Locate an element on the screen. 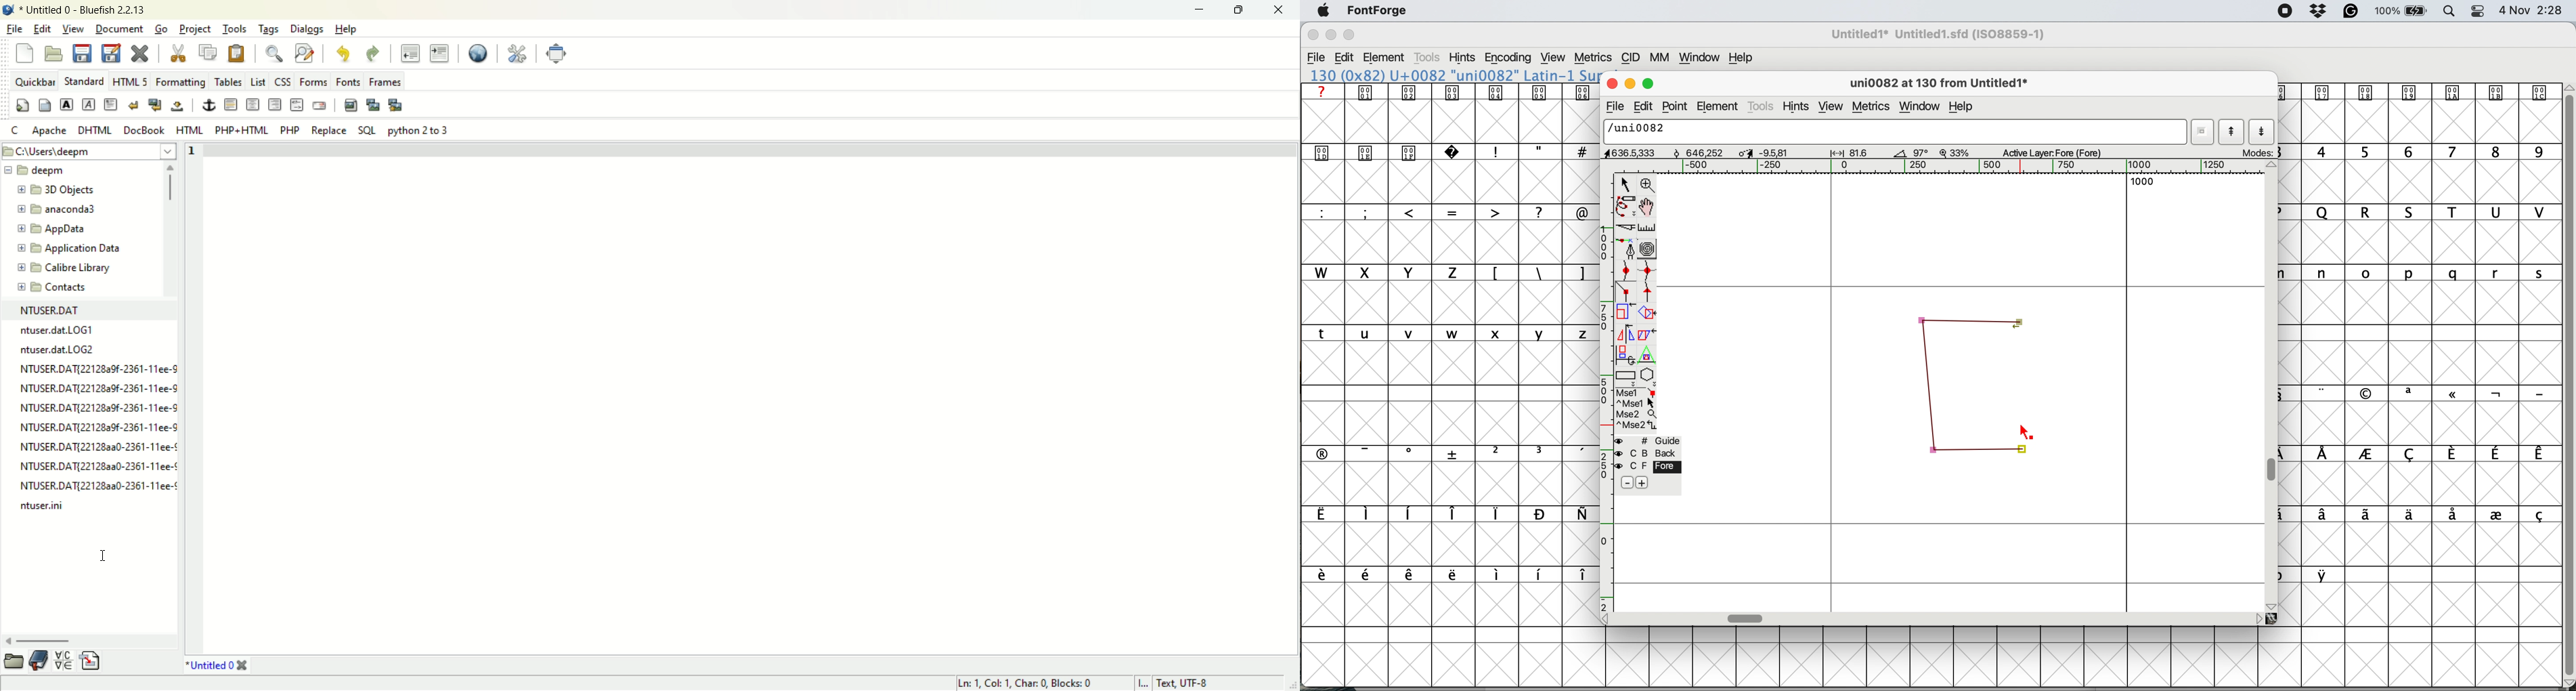  DocBook is located at coordinates (143, 129).